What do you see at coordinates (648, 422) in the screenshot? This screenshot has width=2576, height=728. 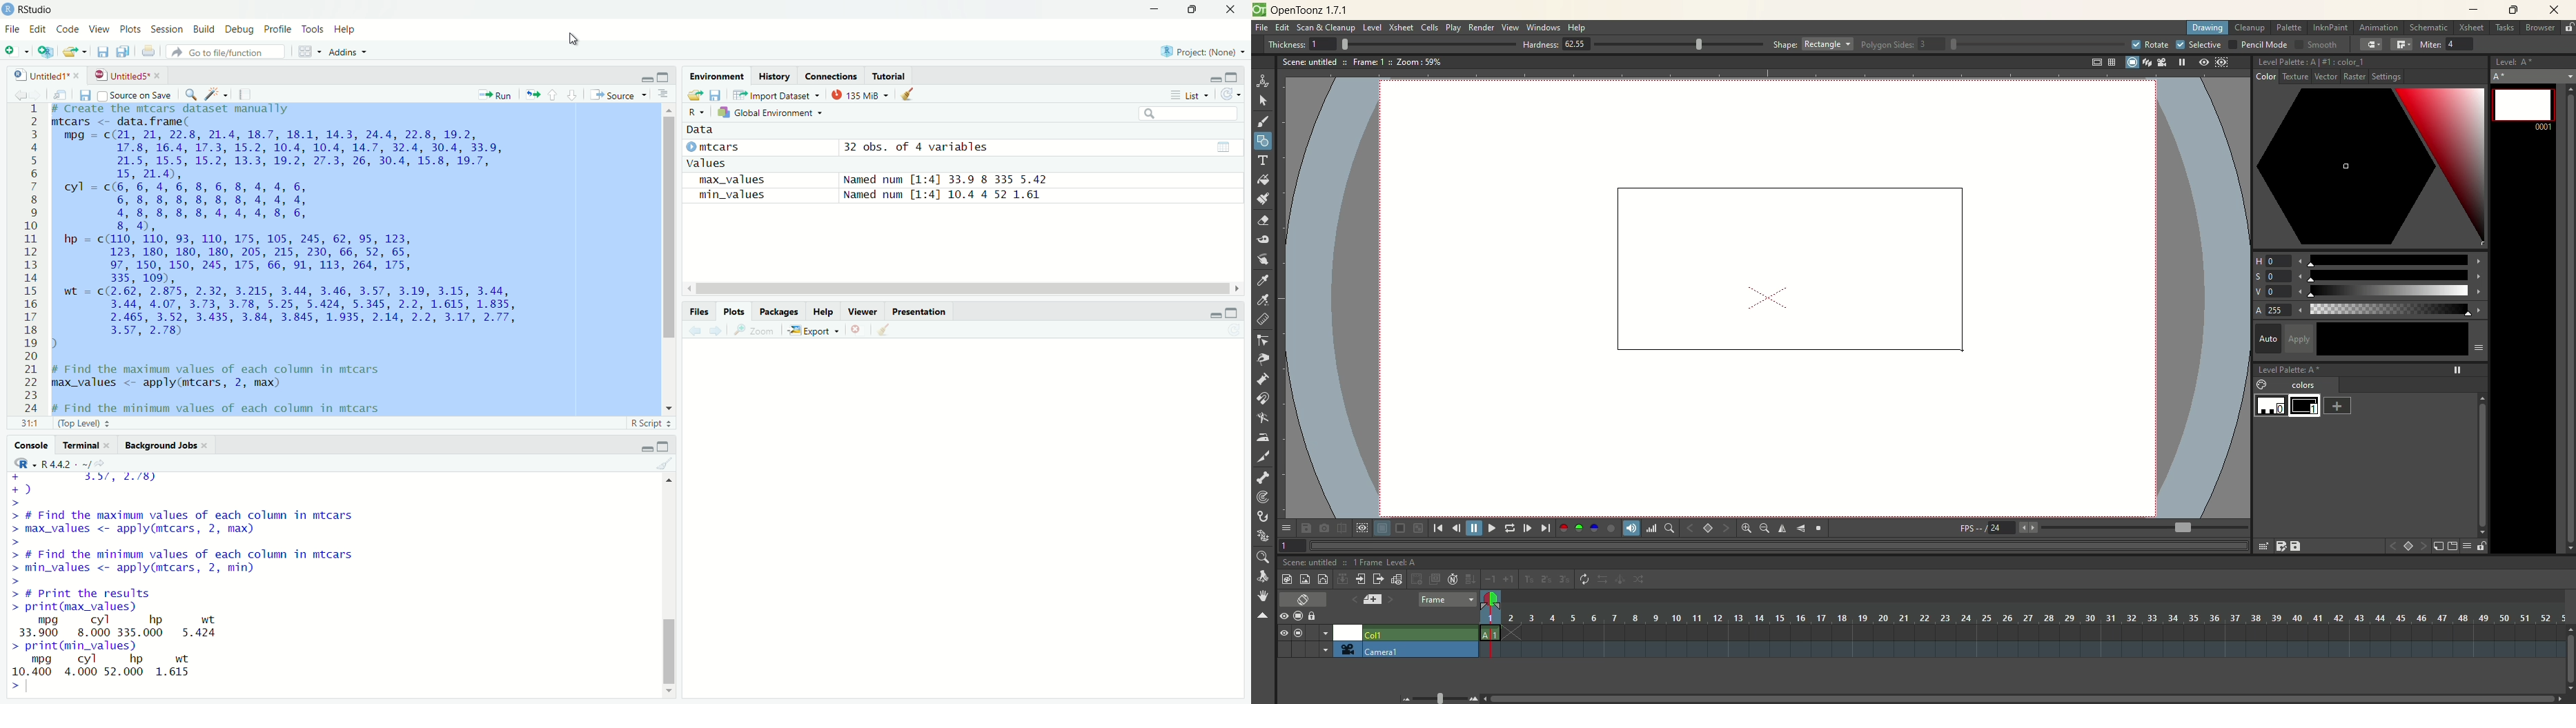 I see `R Script ` at bounding box center [648, 422].